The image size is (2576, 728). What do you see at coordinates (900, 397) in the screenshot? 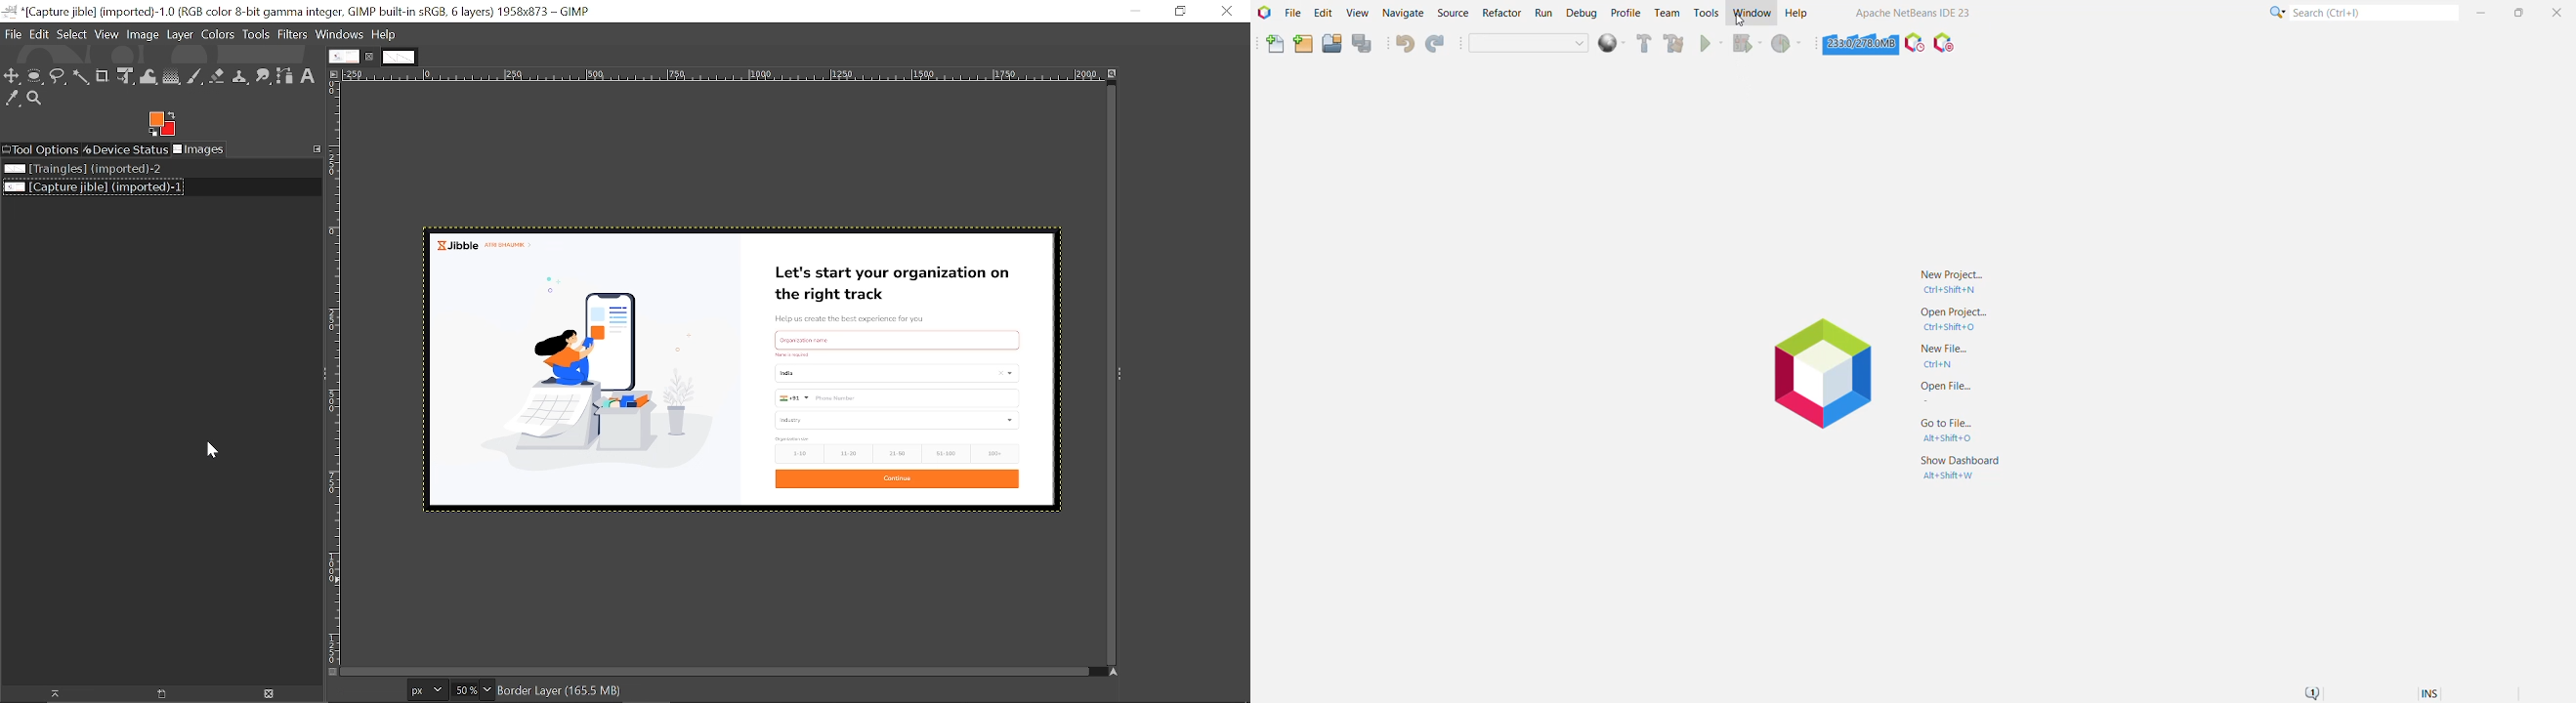
I see `Phone number` at bounding box center [900, 397].